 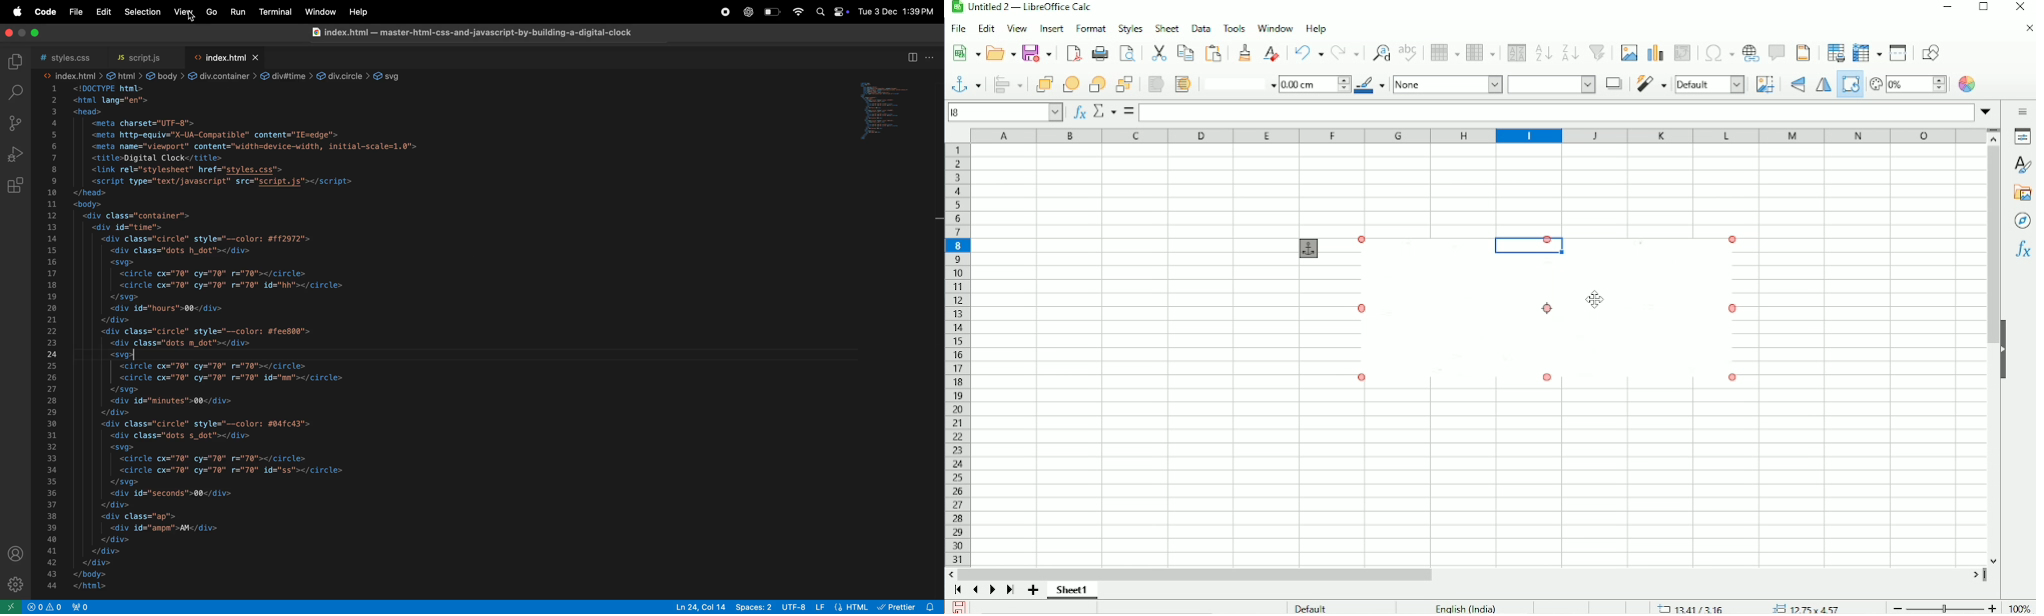 I want to click on Expand formula bar, so click(x=1986, y=110).